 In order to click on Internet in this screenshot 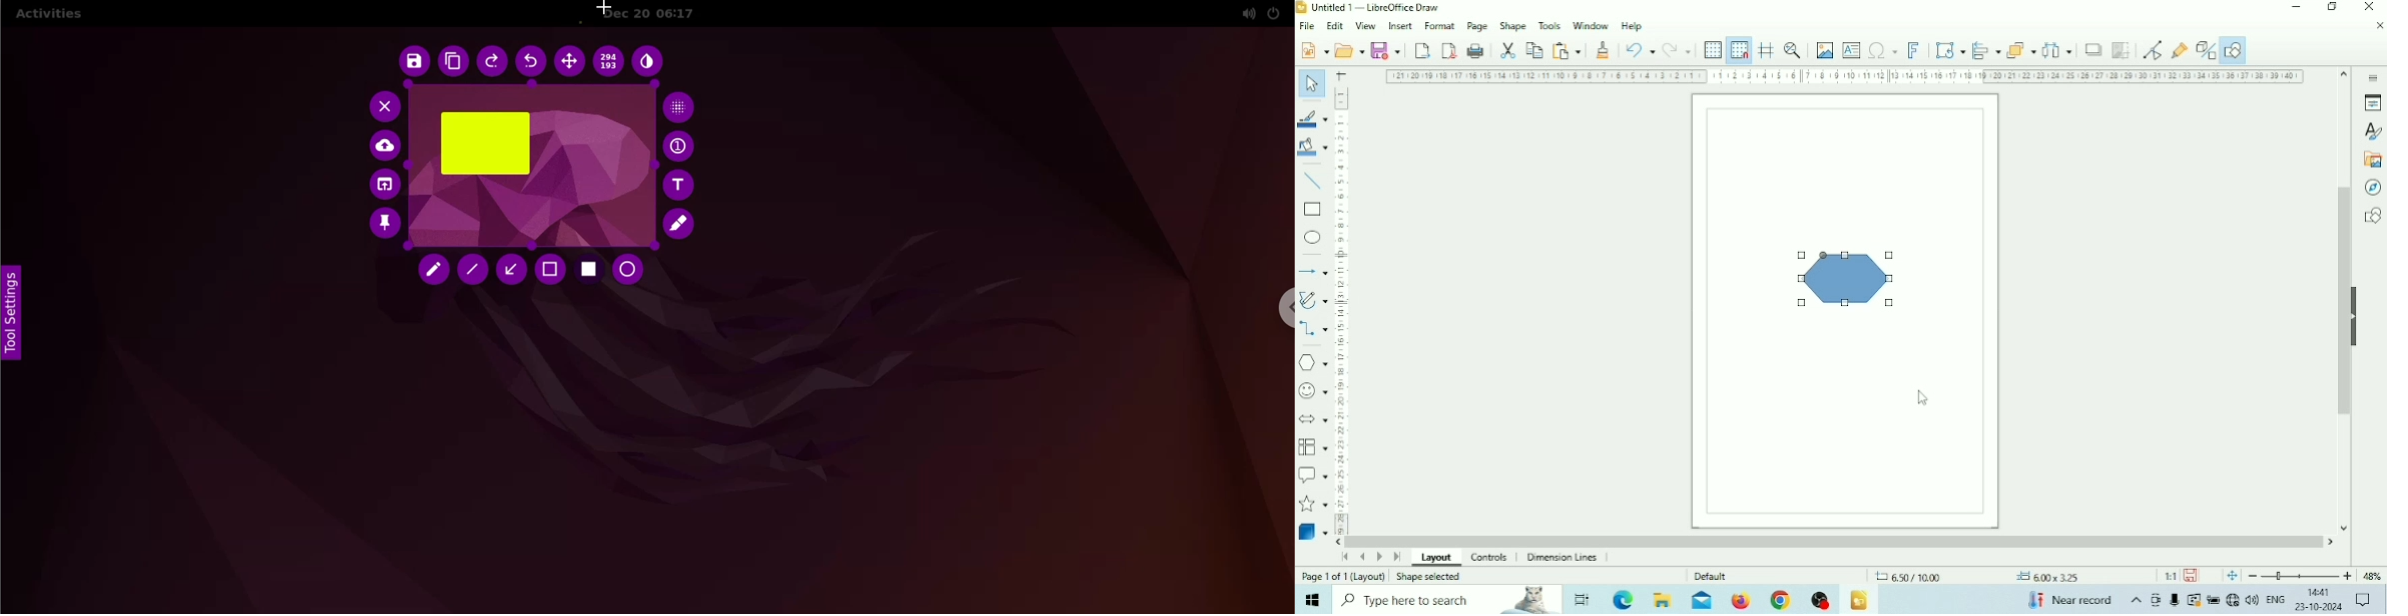, I will do `click(2232, 600)`.